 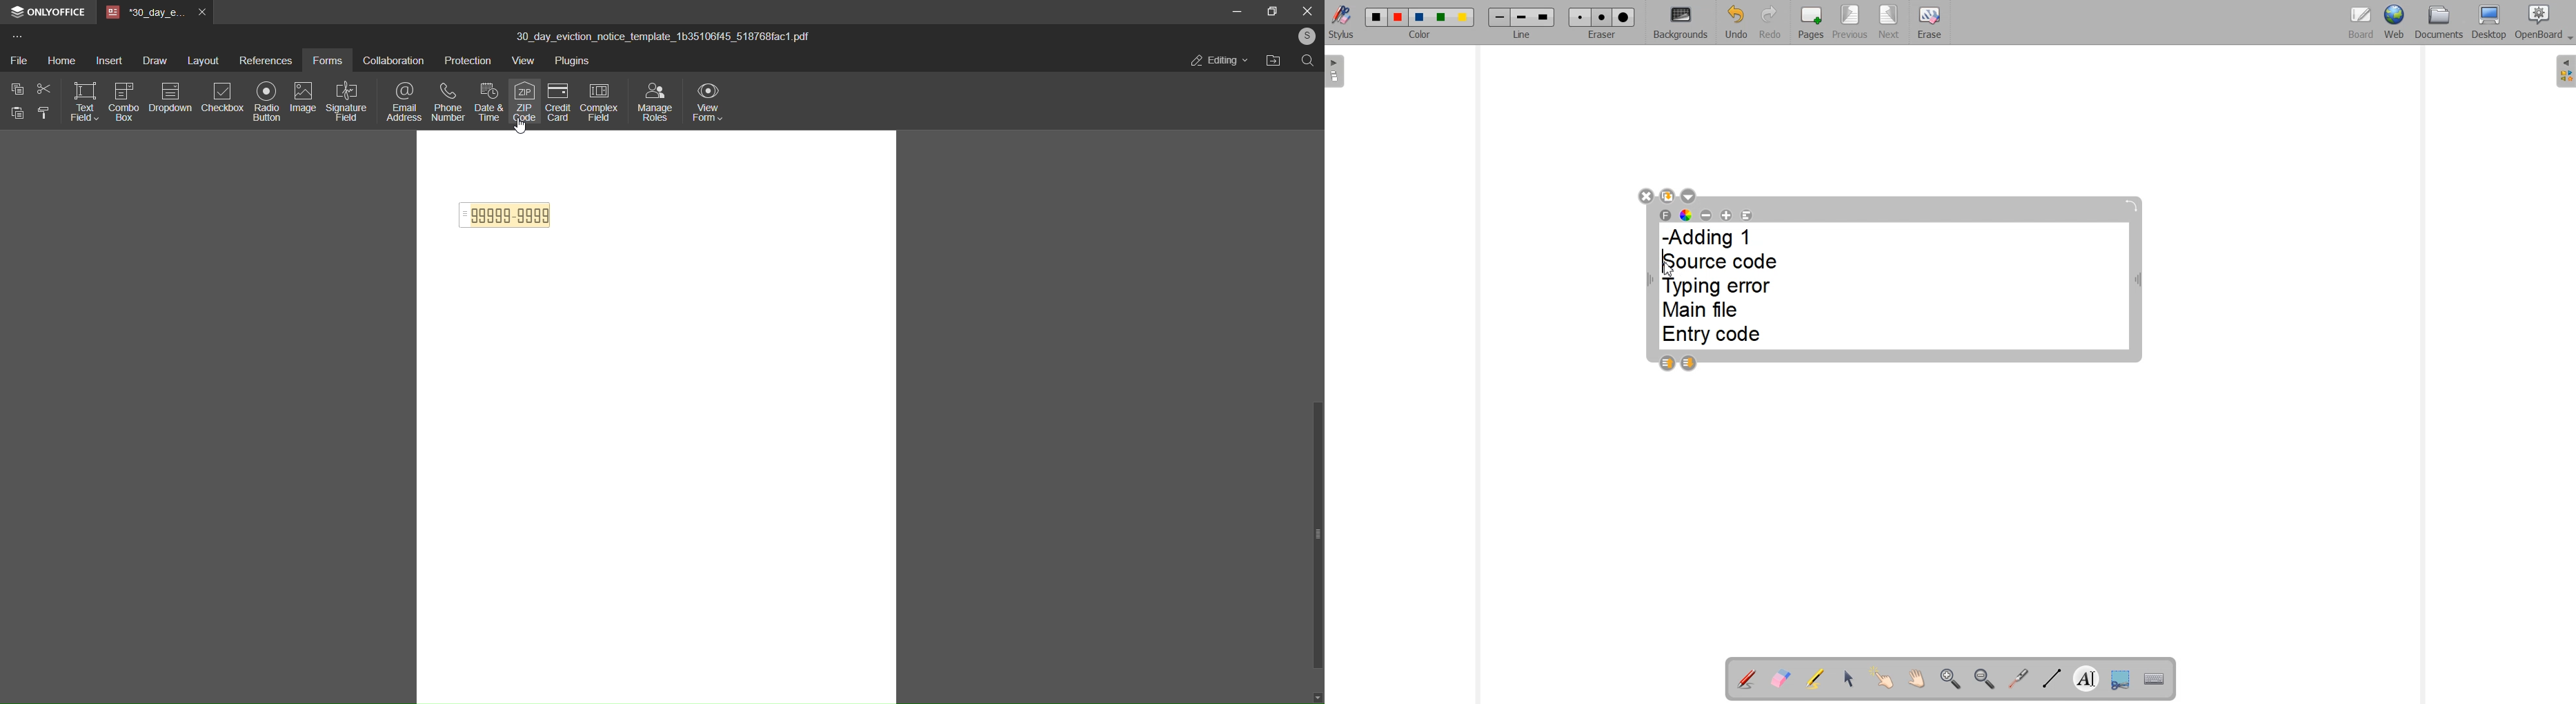 I want to click on Color 2, so click(x=1399, y=18).